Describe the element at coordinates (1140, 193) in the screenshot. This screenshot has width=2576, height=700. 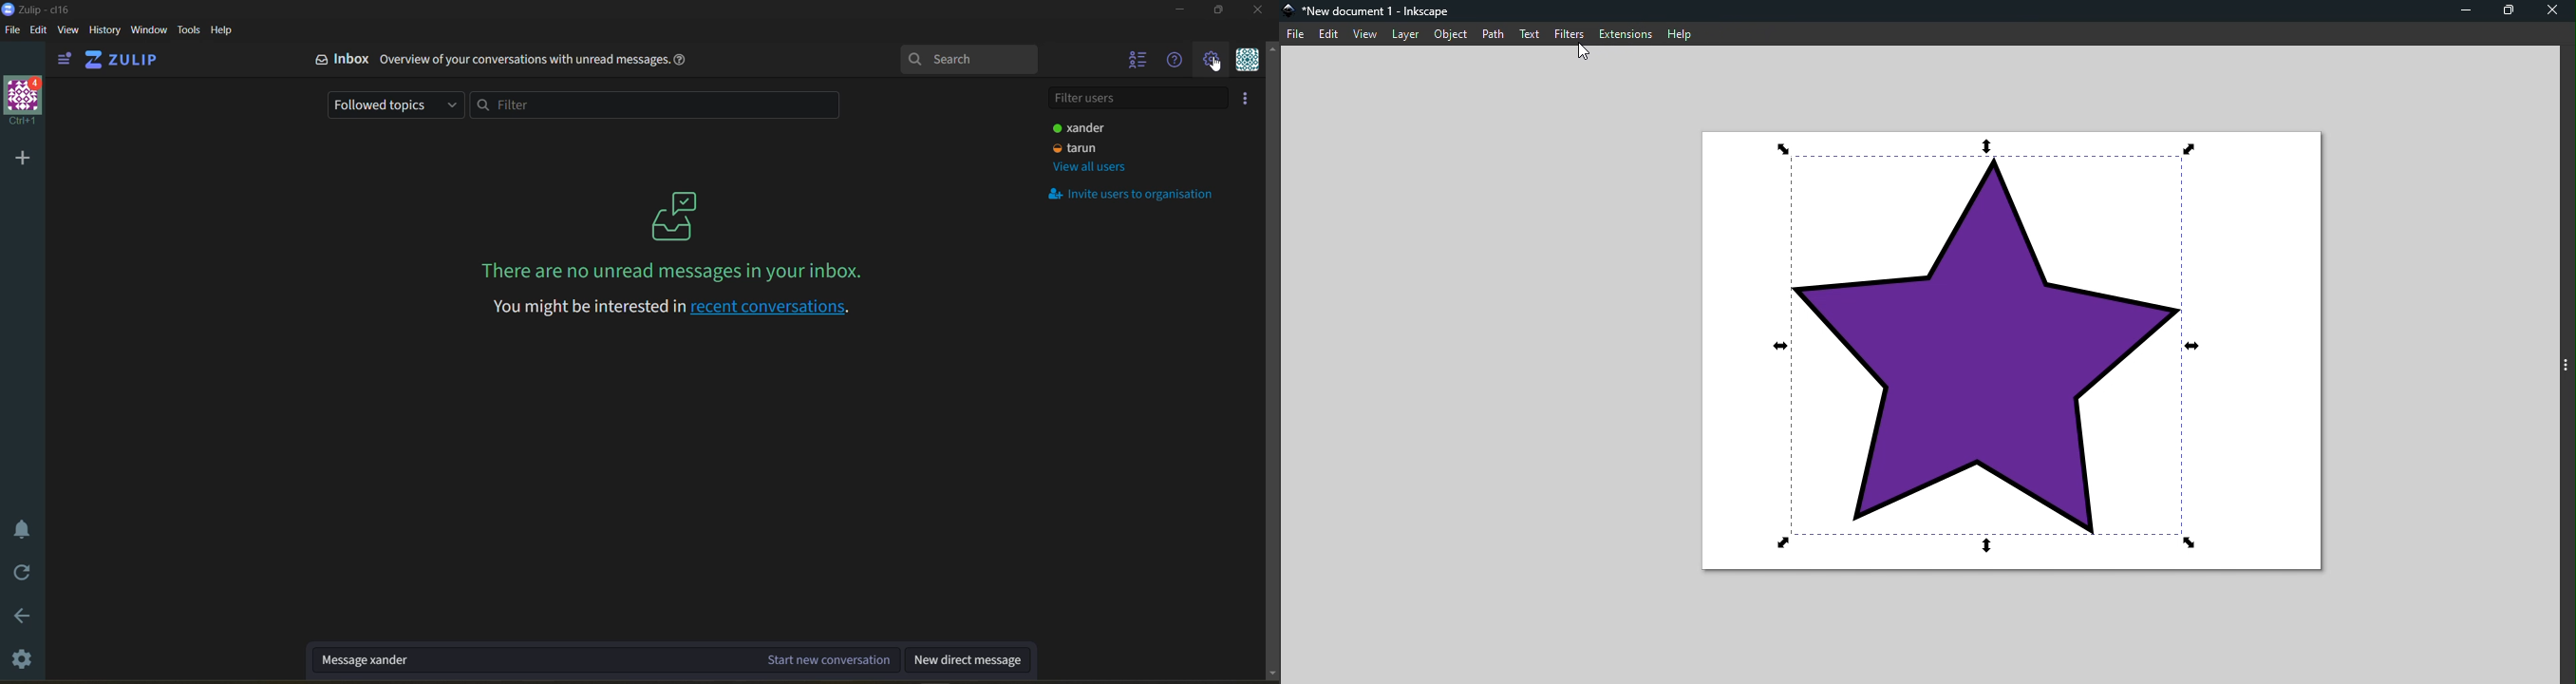
I see `invite users to organisation` at that location.